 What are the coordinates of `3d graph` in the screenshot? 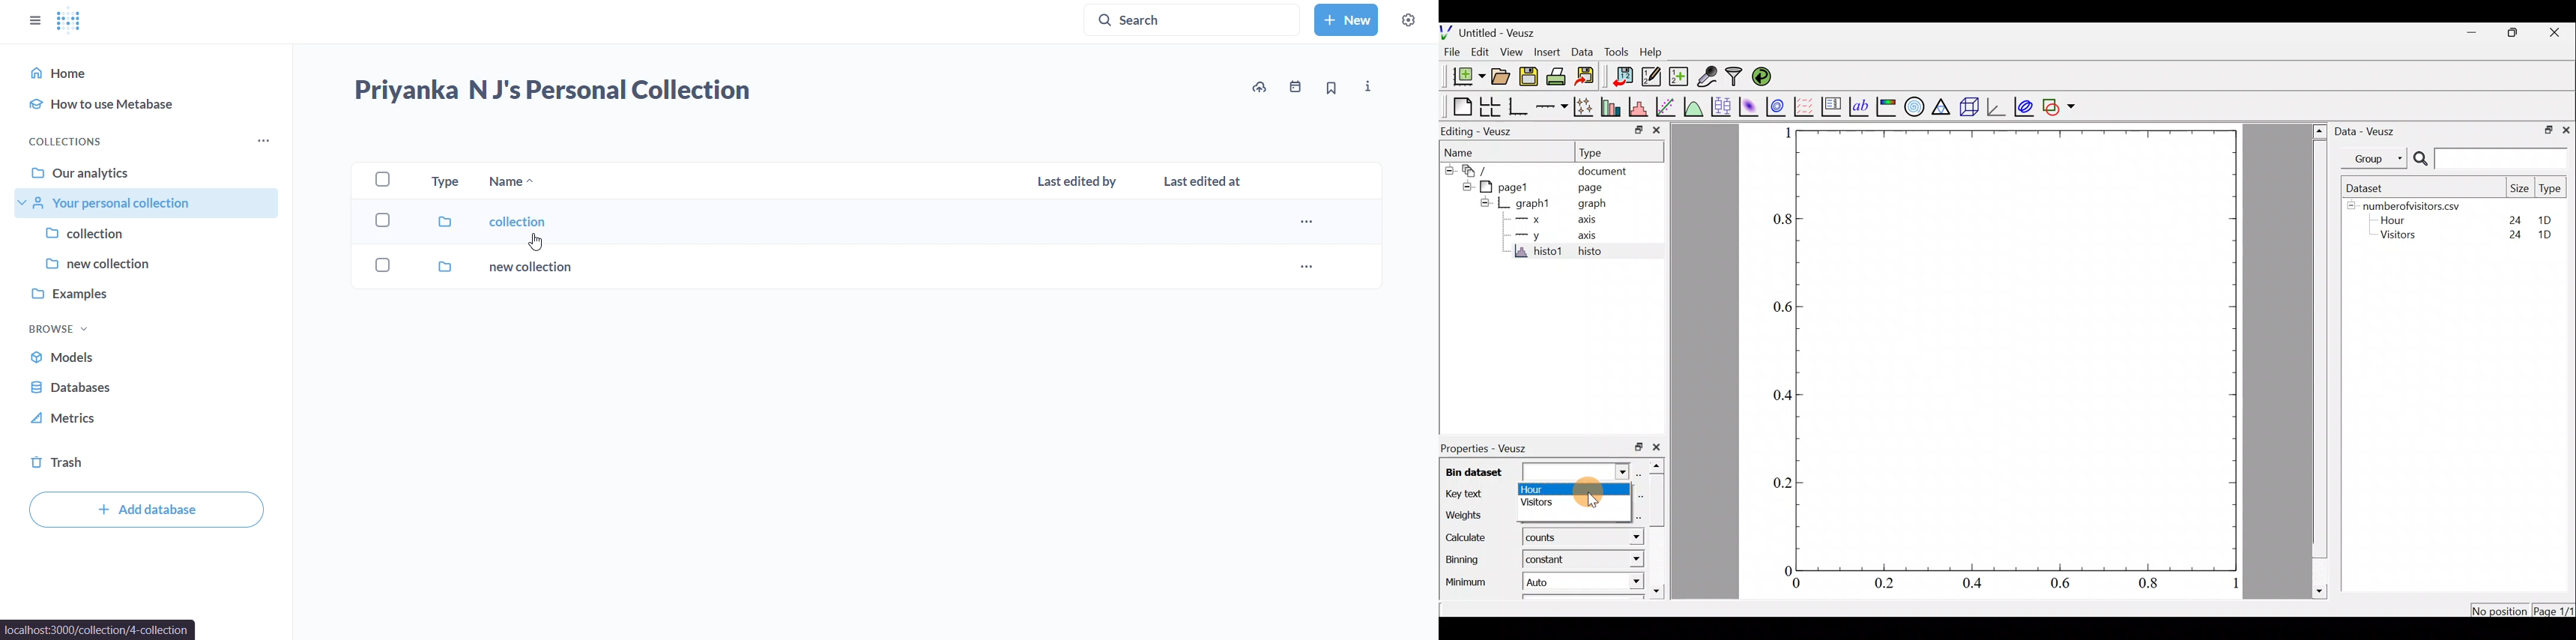 It's located at (1998, 106).